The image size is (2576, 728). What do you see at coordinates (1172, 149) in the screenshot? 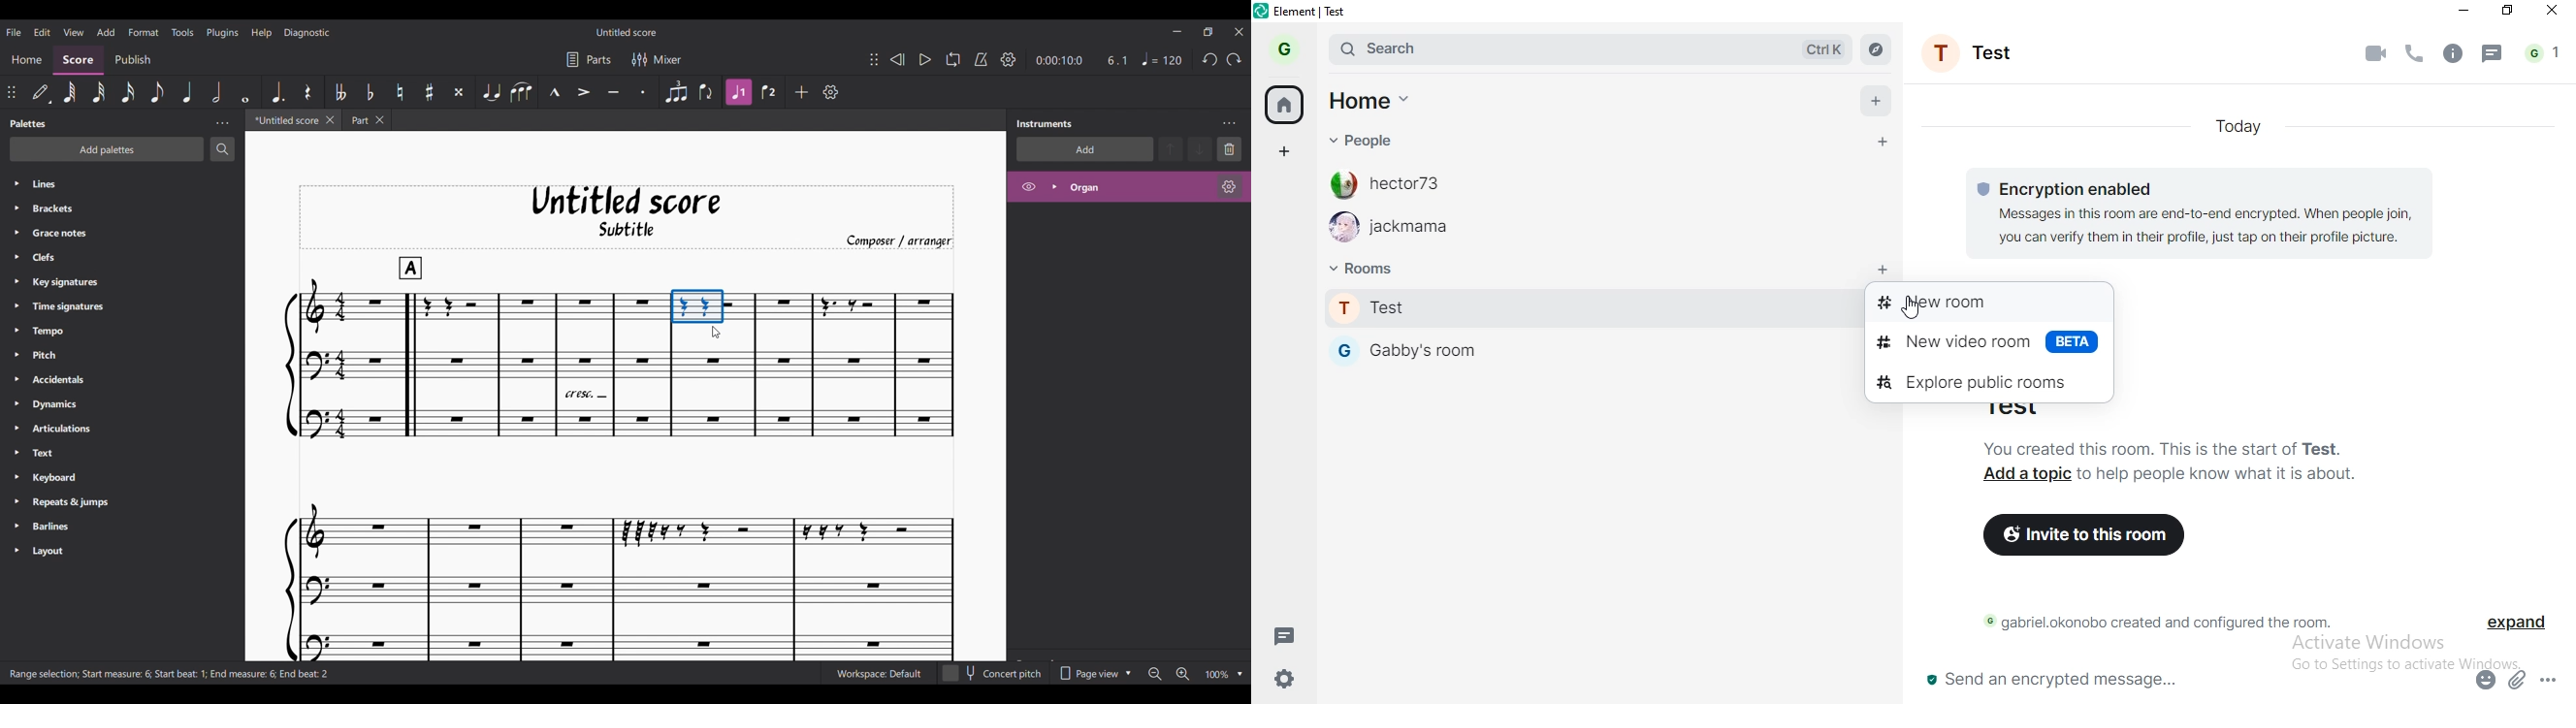
I see `Move selection up` at bounding box center [1172, 149].